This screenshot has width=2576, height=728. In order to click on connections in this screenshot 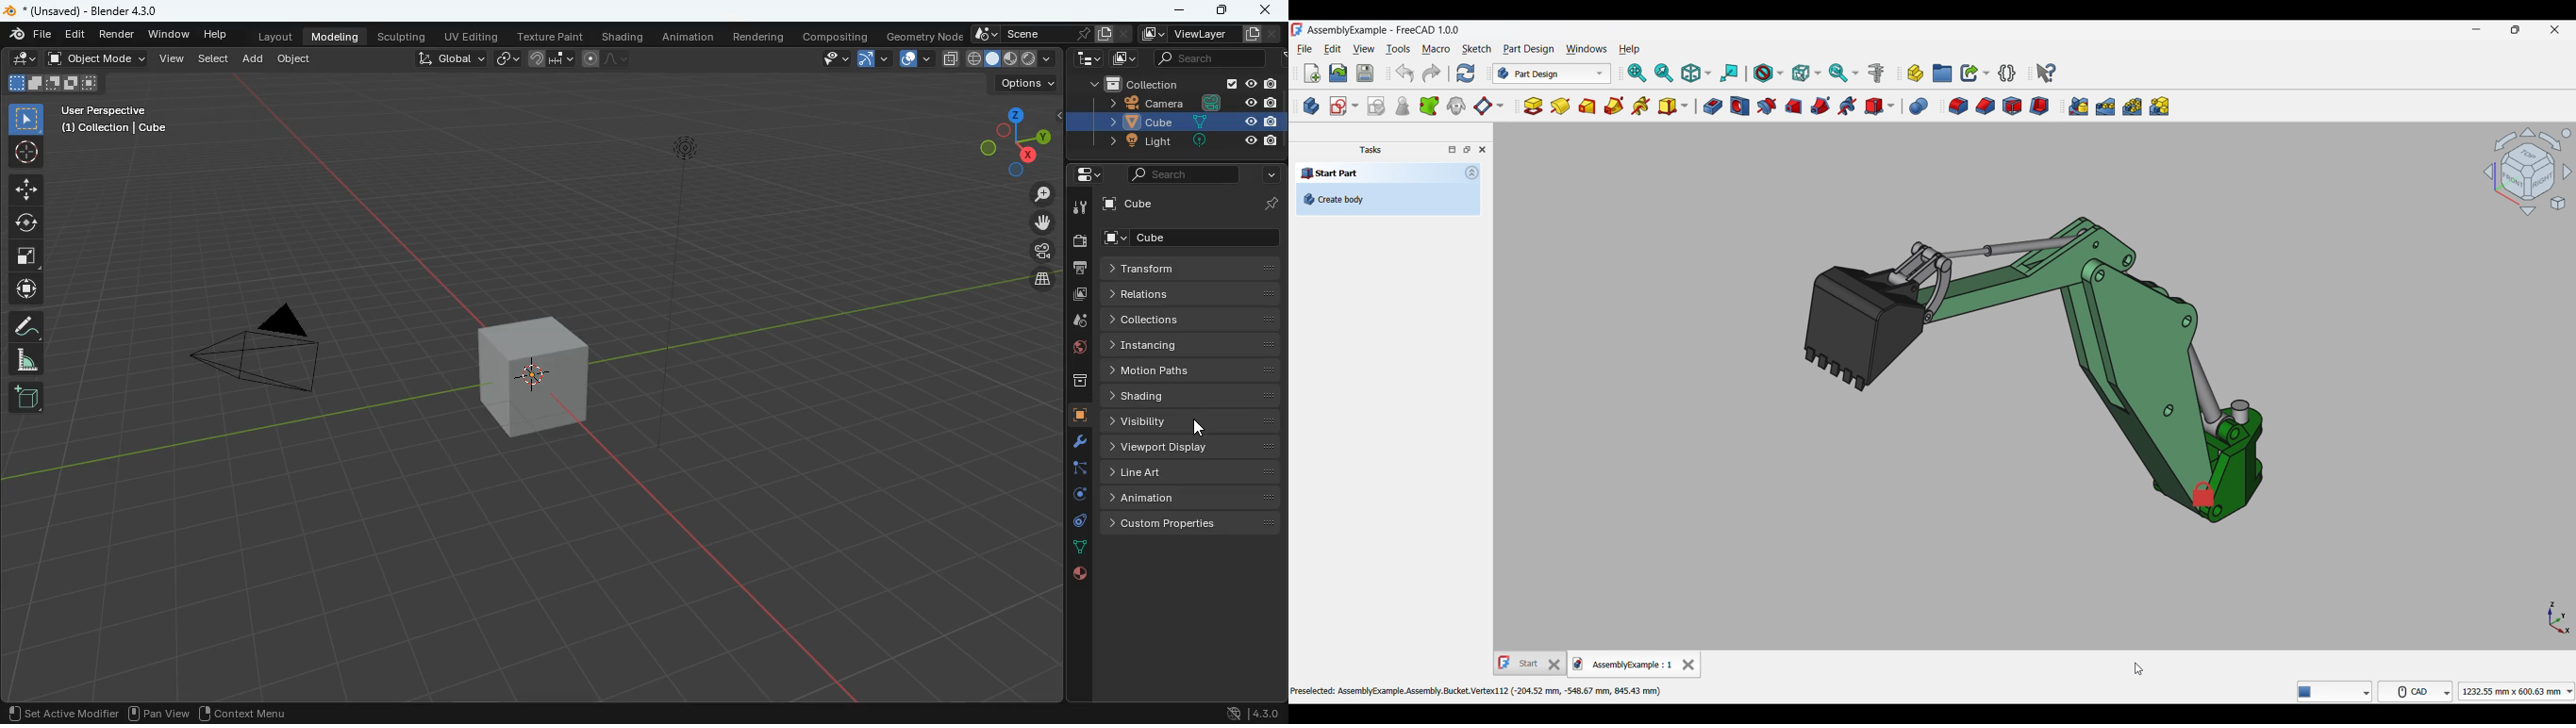, I will do `click(1075, 546)`.